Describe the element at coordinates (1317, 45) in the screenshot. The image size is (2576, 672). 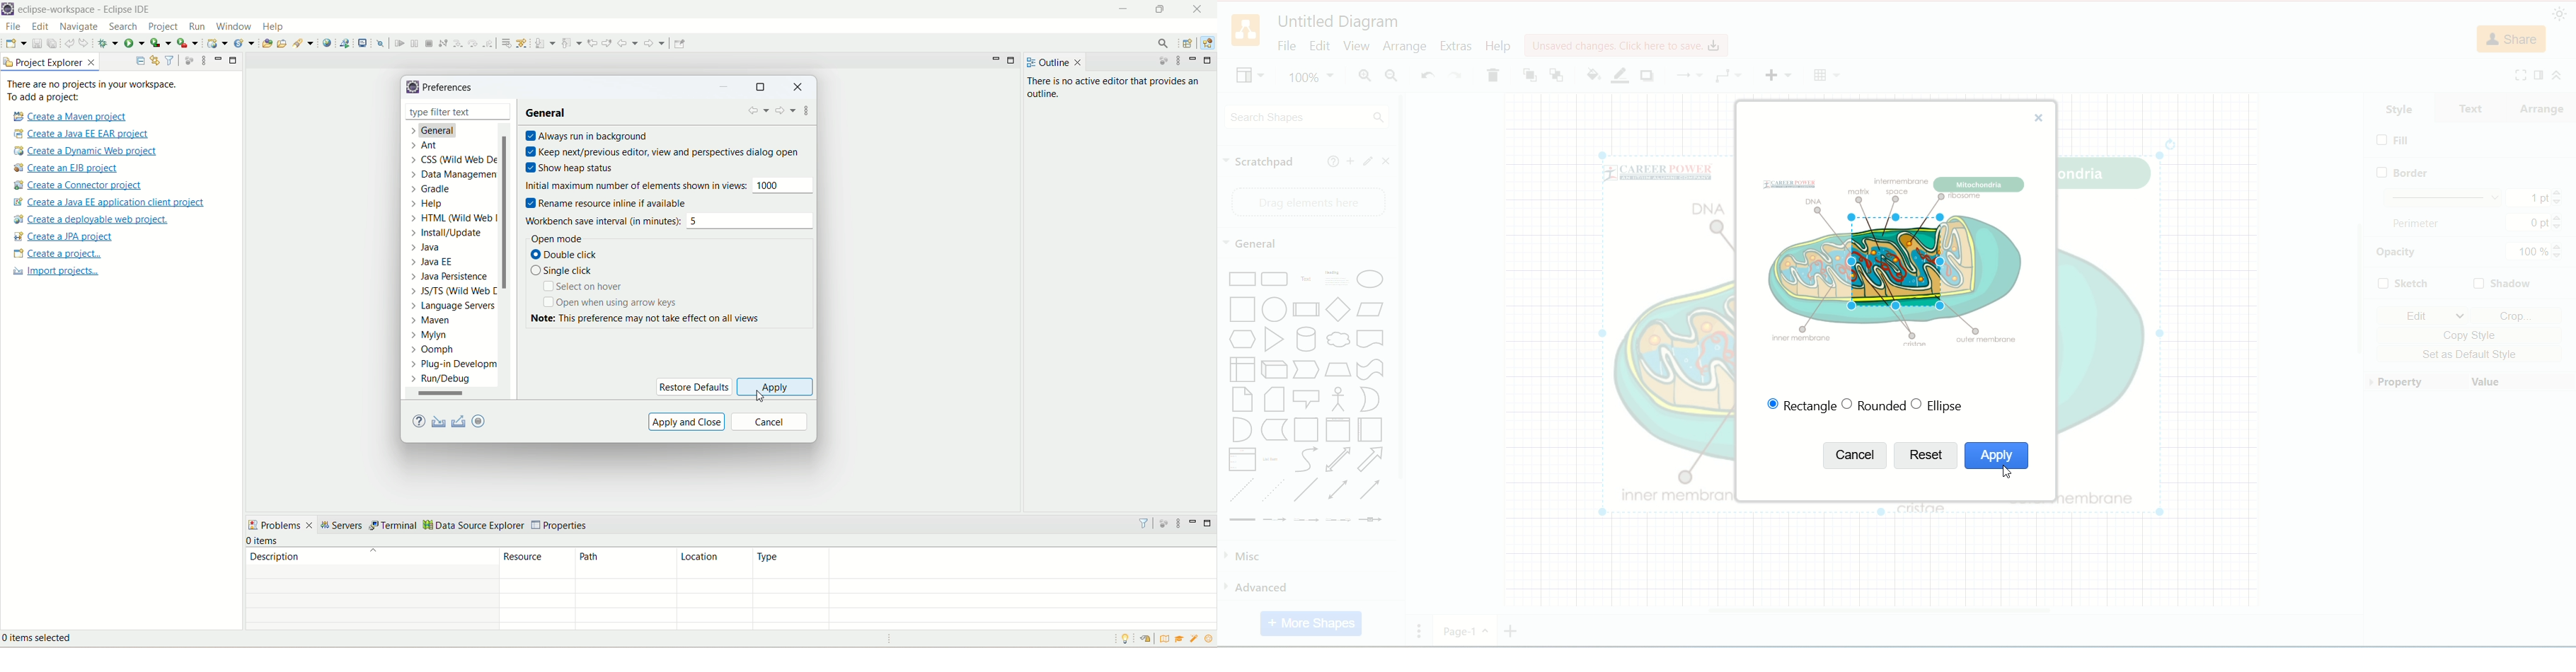
I see `edit` at that location.